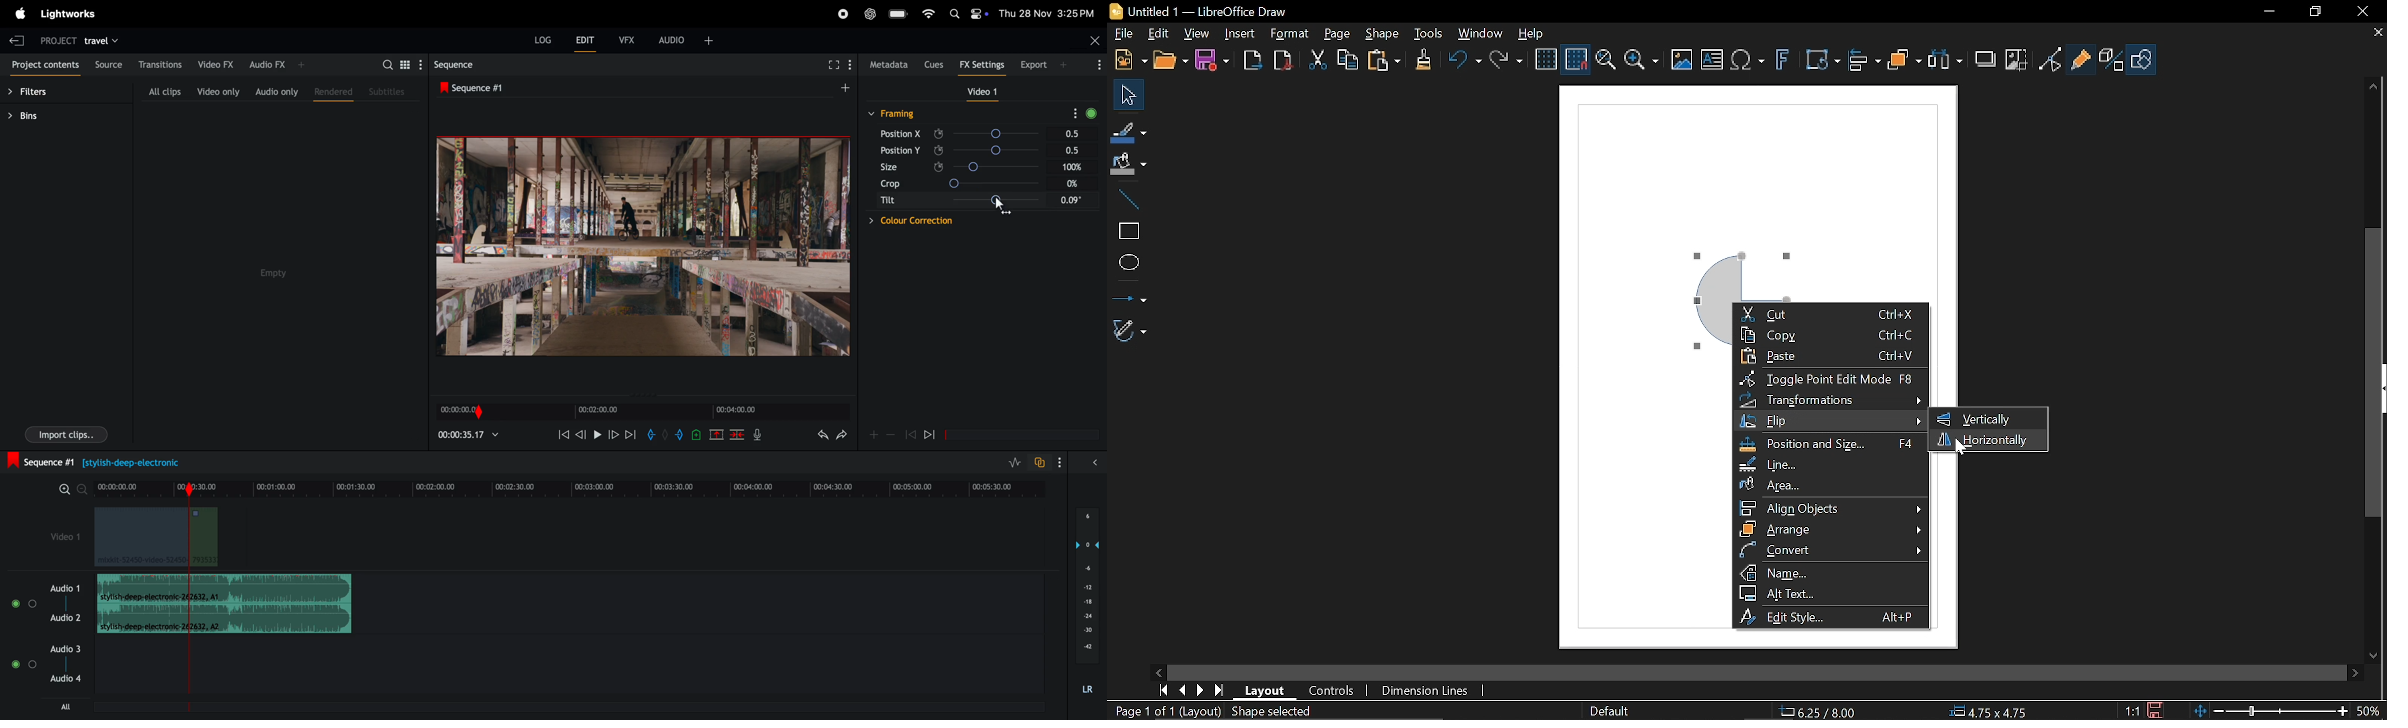  Describe the element at coordinates (833, 66) in the screenshot. I see `fullscreen` at that location.